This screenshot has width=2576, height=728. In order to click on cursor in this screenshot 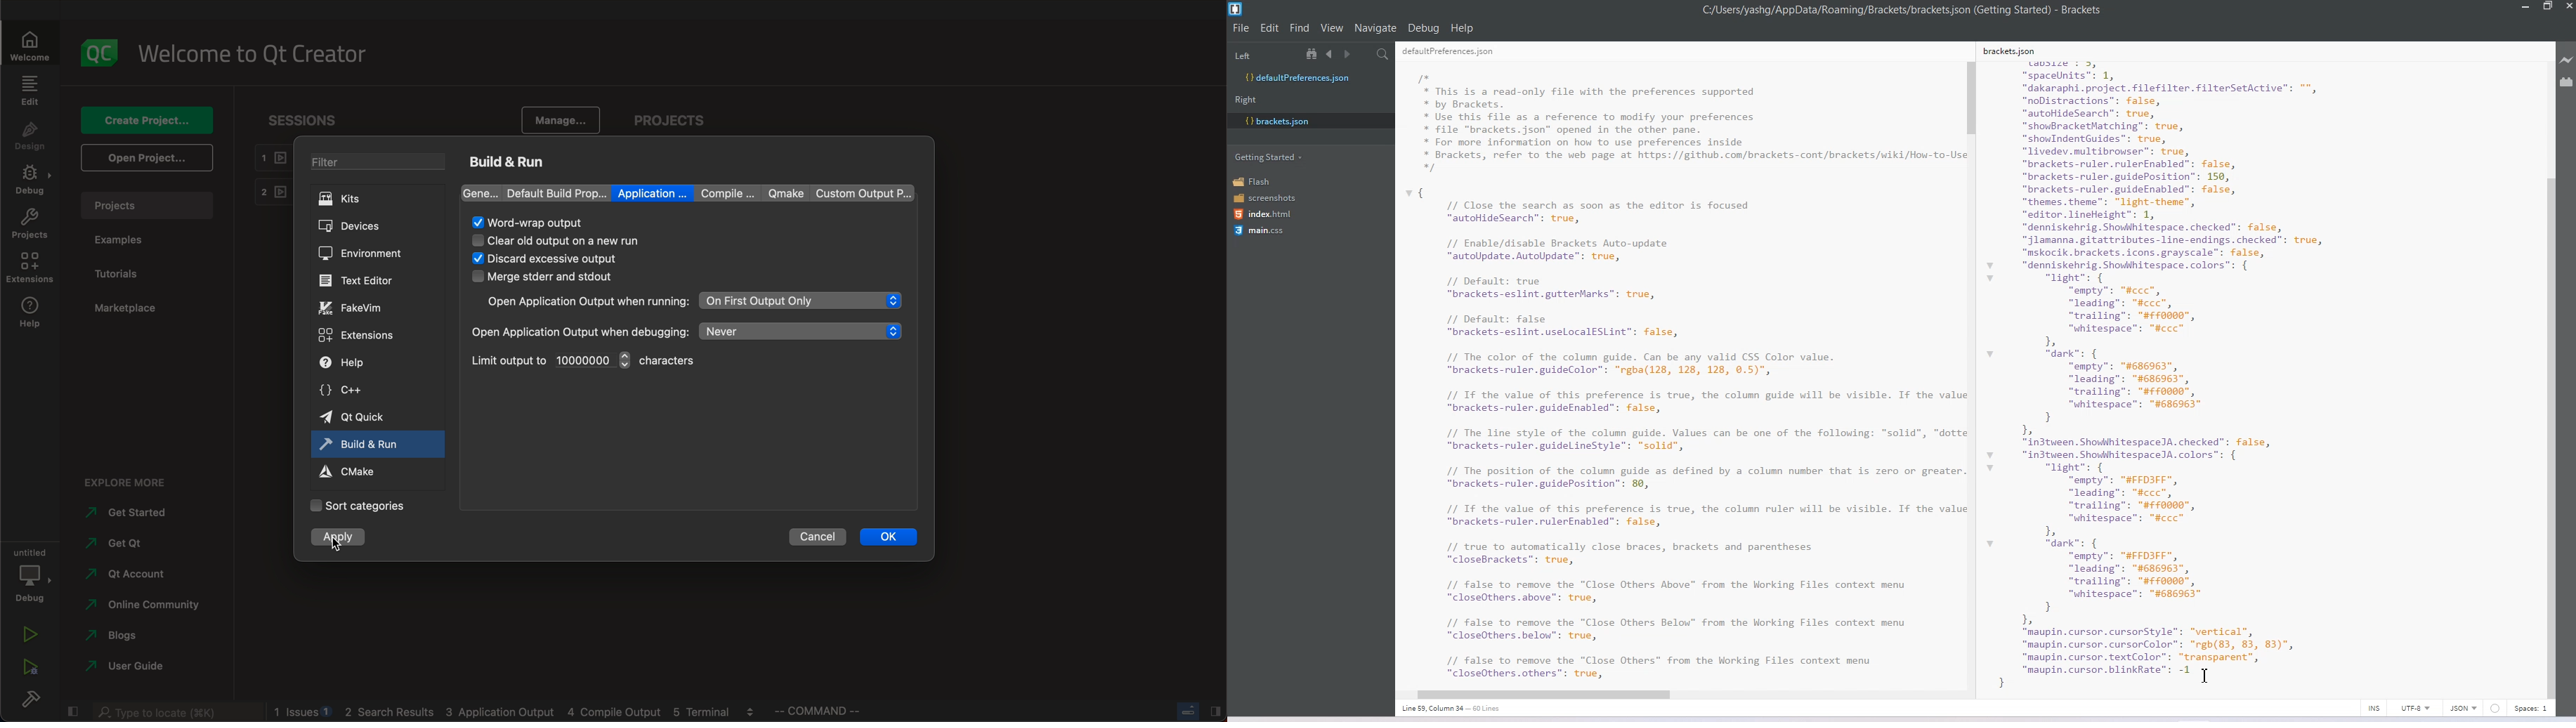, I will do `click(336, 542)`.